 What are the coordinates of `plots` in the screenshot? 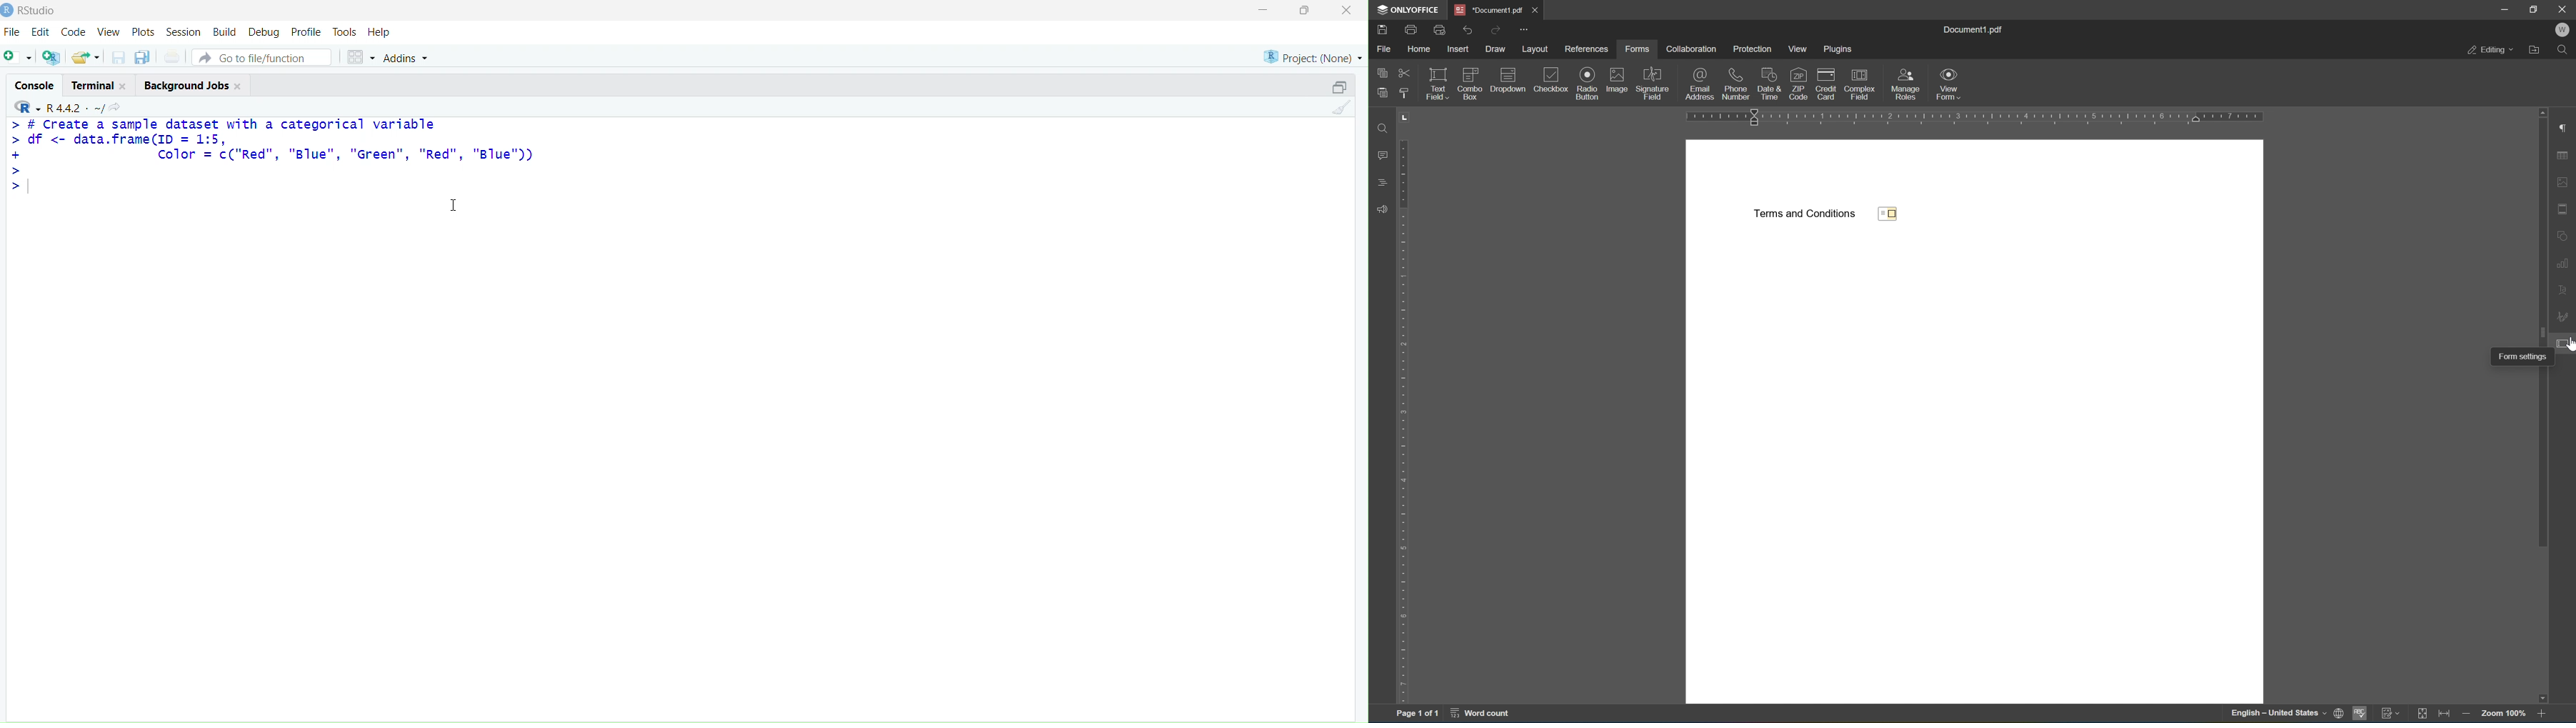 It's located at (143, 33).